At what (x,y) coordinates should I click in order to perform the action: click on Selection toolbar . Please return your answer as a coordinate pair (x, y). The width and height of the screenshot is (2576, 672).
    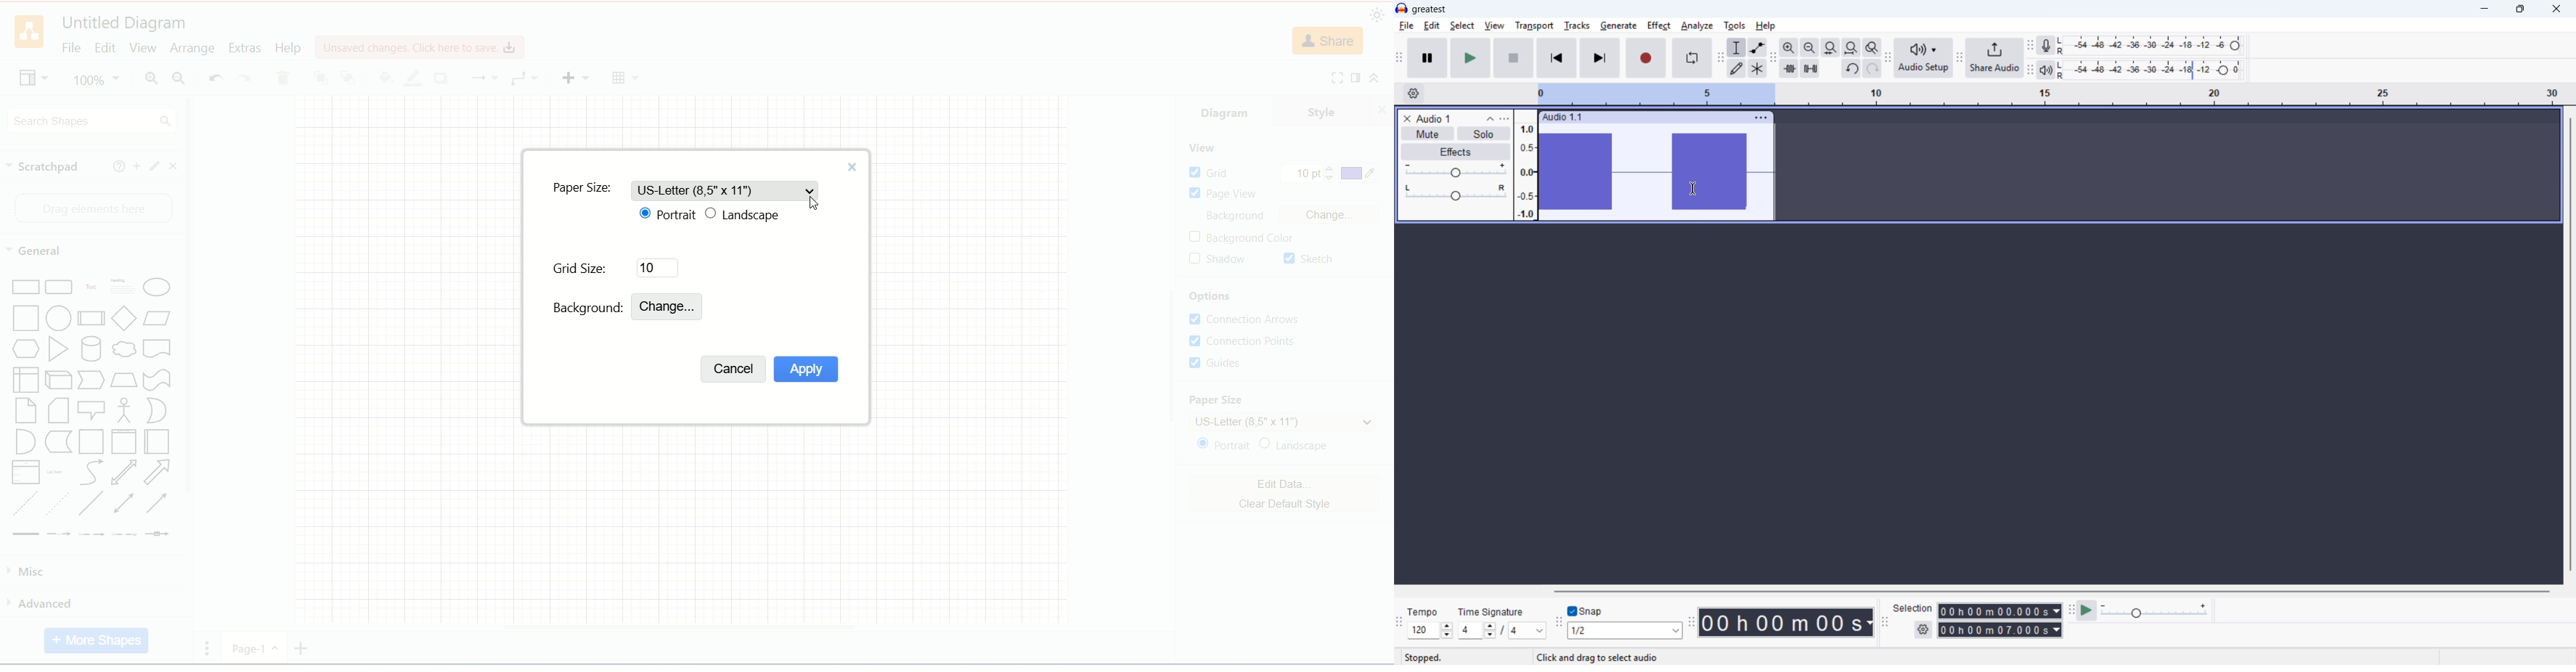
    Looking at the image, I should click on (1887, 624).